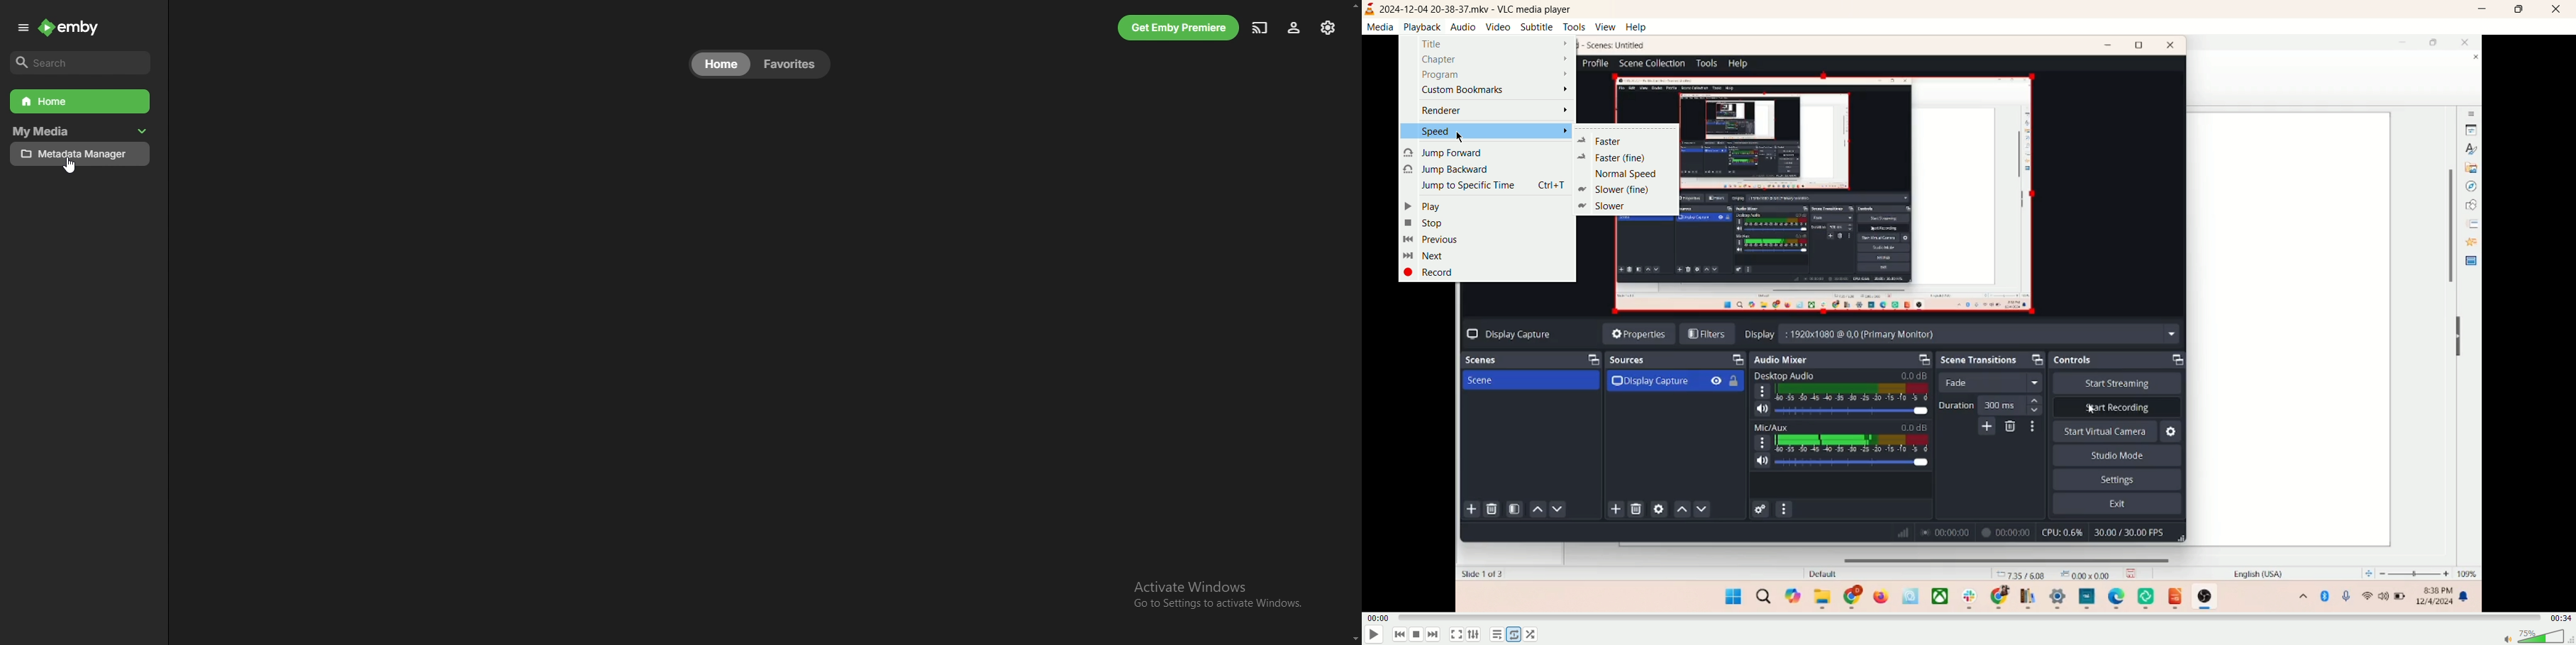  Describe the element at coordinates (81, 101) in the screenshot. I see `home` at that location.